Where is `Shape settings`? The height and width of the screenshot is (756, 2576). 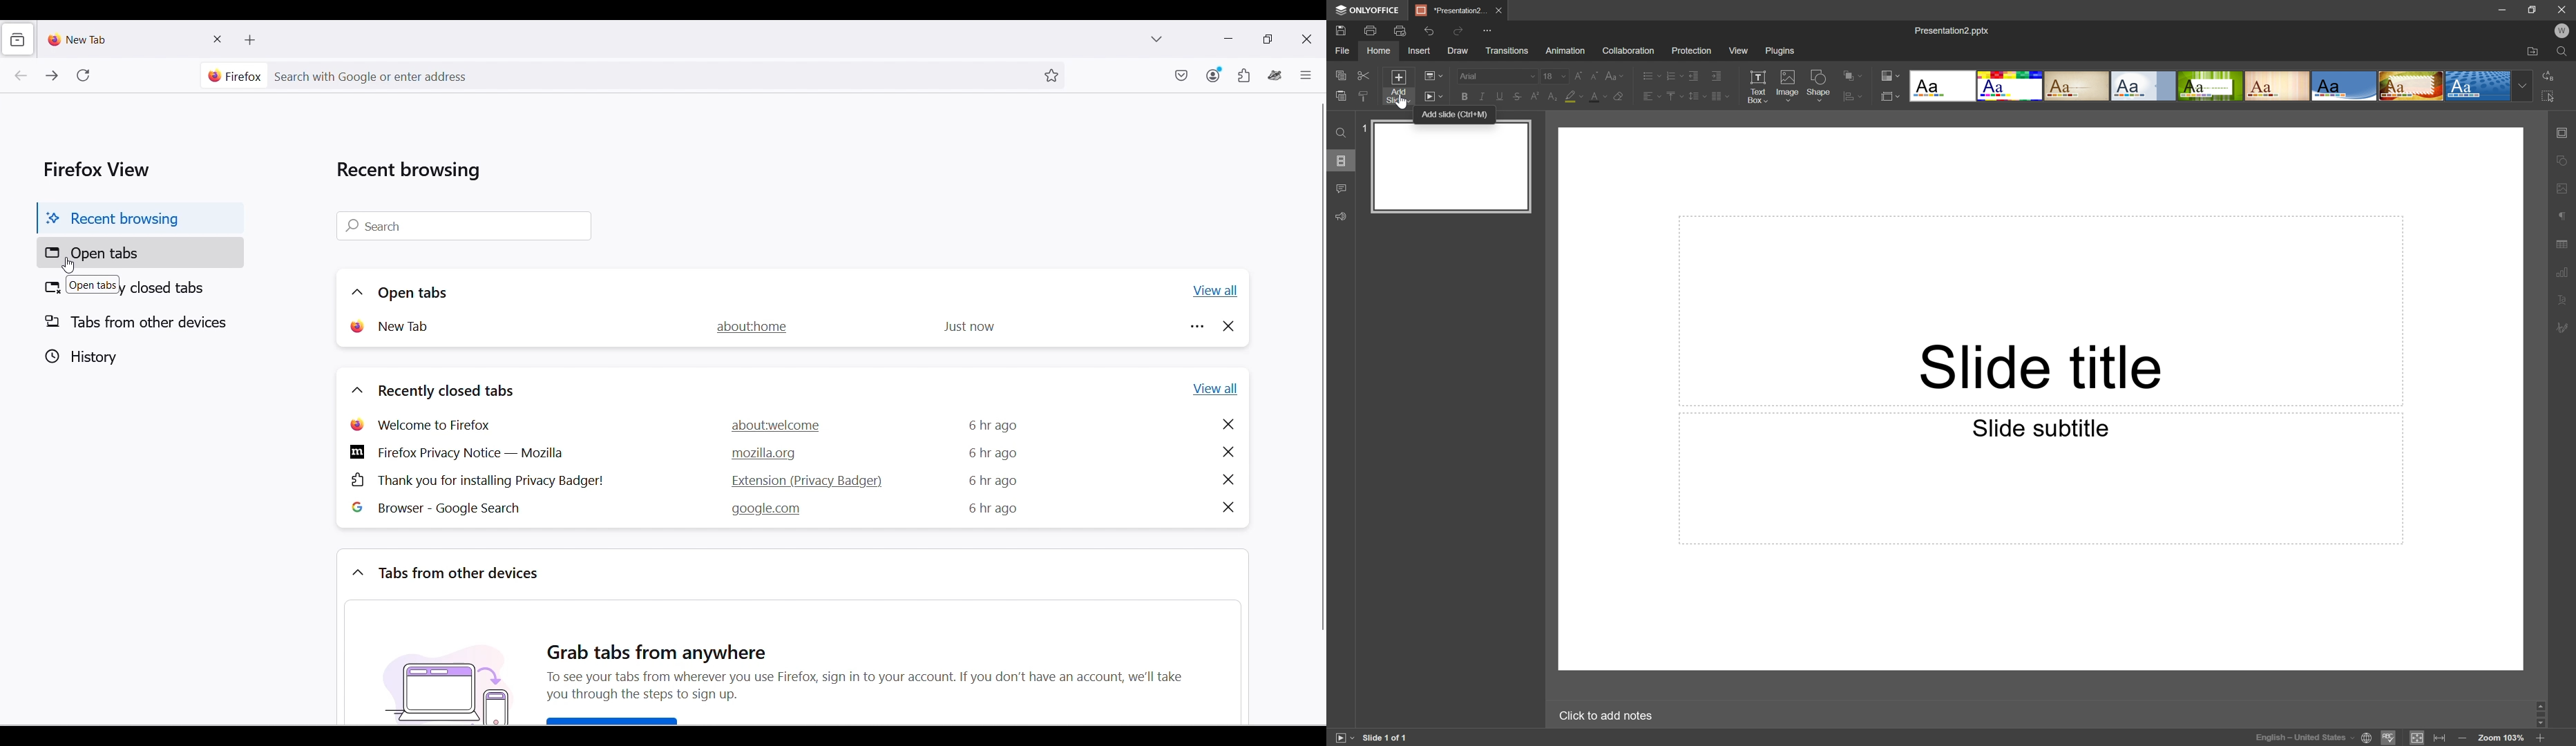 Shape settings is located at coordinates (2565, 159).